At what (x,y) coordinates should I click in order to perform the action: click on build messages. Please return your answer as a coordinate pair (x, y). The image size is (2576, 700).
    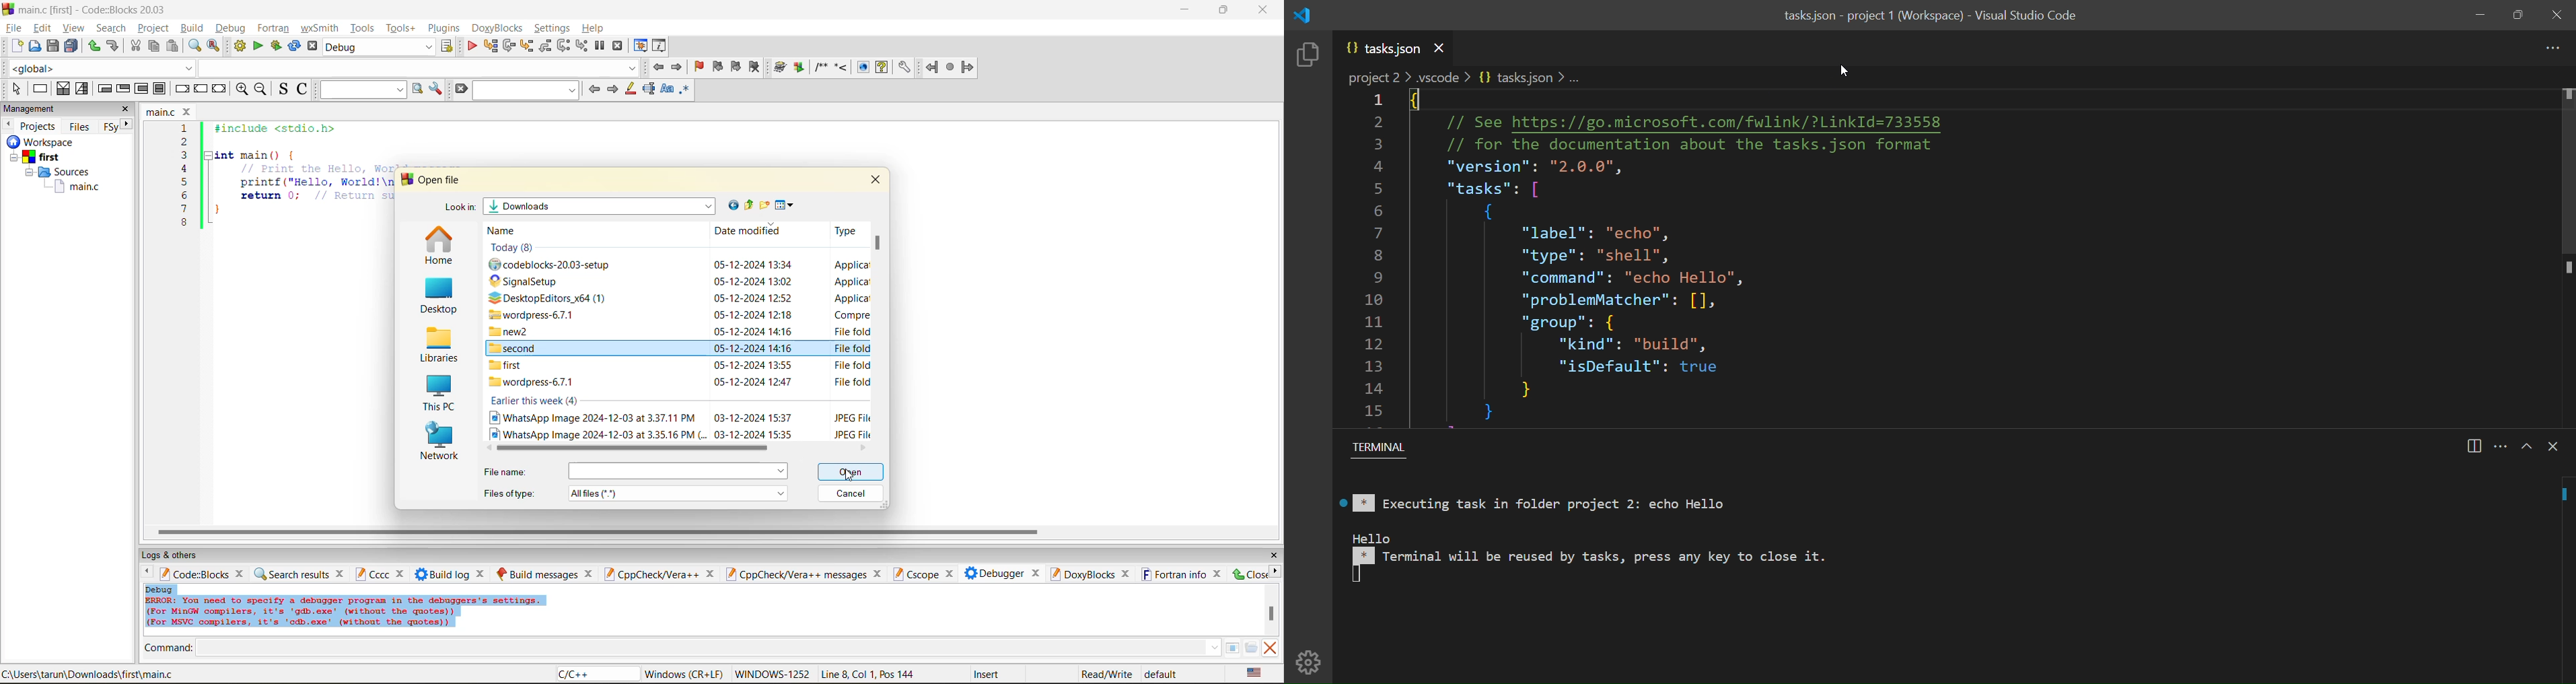
    Looking at the image, I should click on (537, 574).